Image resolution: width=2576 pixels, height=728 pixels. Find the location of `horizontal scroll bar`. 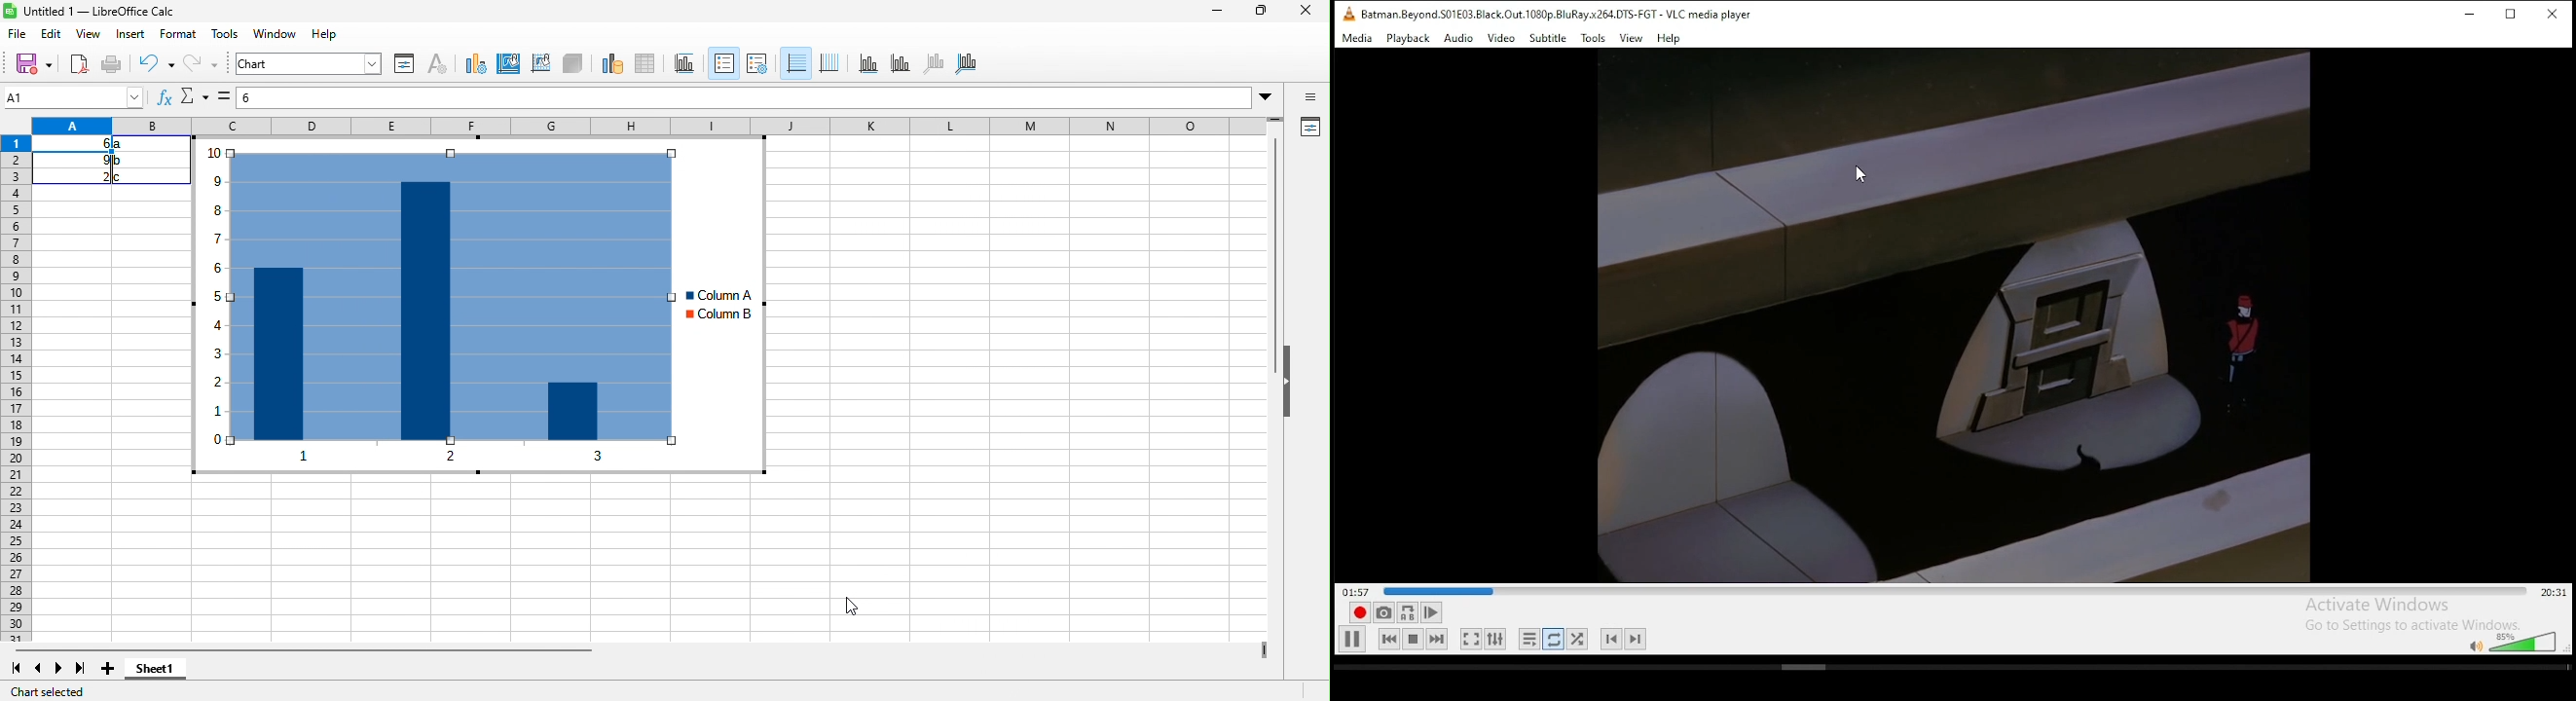

horizontal scroll bar is located at coordinates (342, 652).